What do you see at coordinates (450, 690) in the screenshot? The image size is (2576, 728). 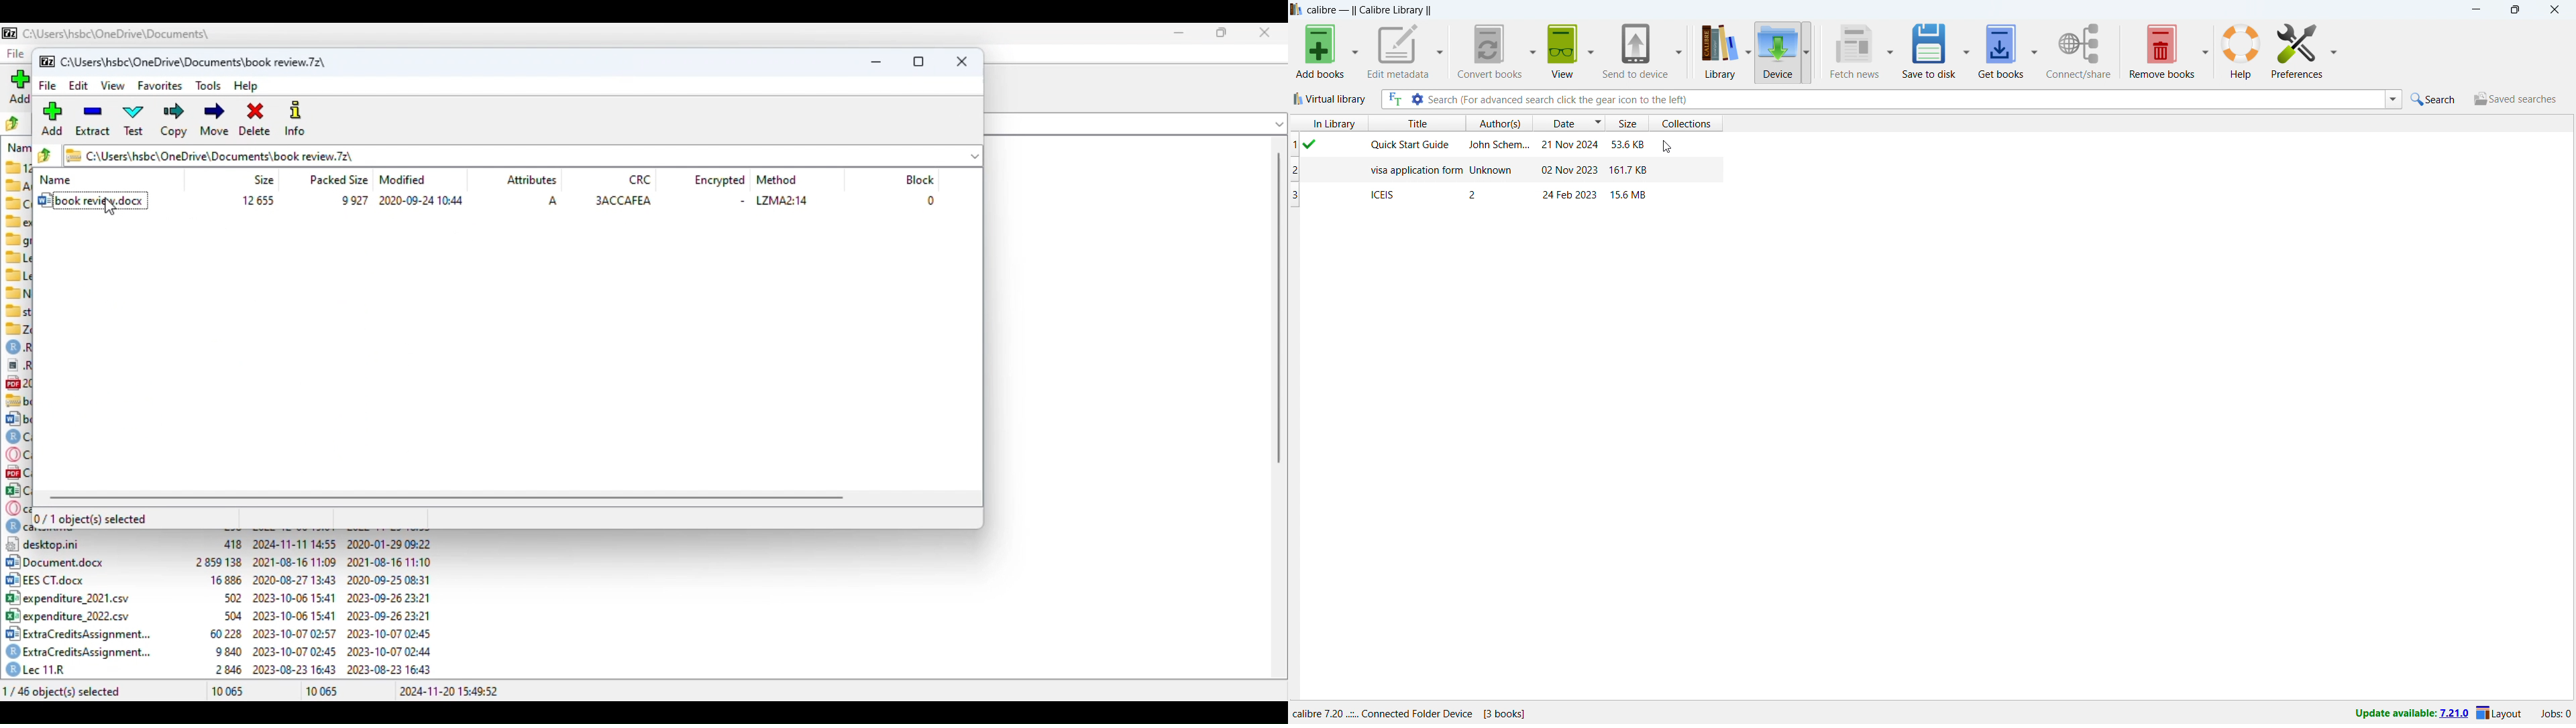 I see `2024-11-20 15:49:52` at bounding box center [450, 690].